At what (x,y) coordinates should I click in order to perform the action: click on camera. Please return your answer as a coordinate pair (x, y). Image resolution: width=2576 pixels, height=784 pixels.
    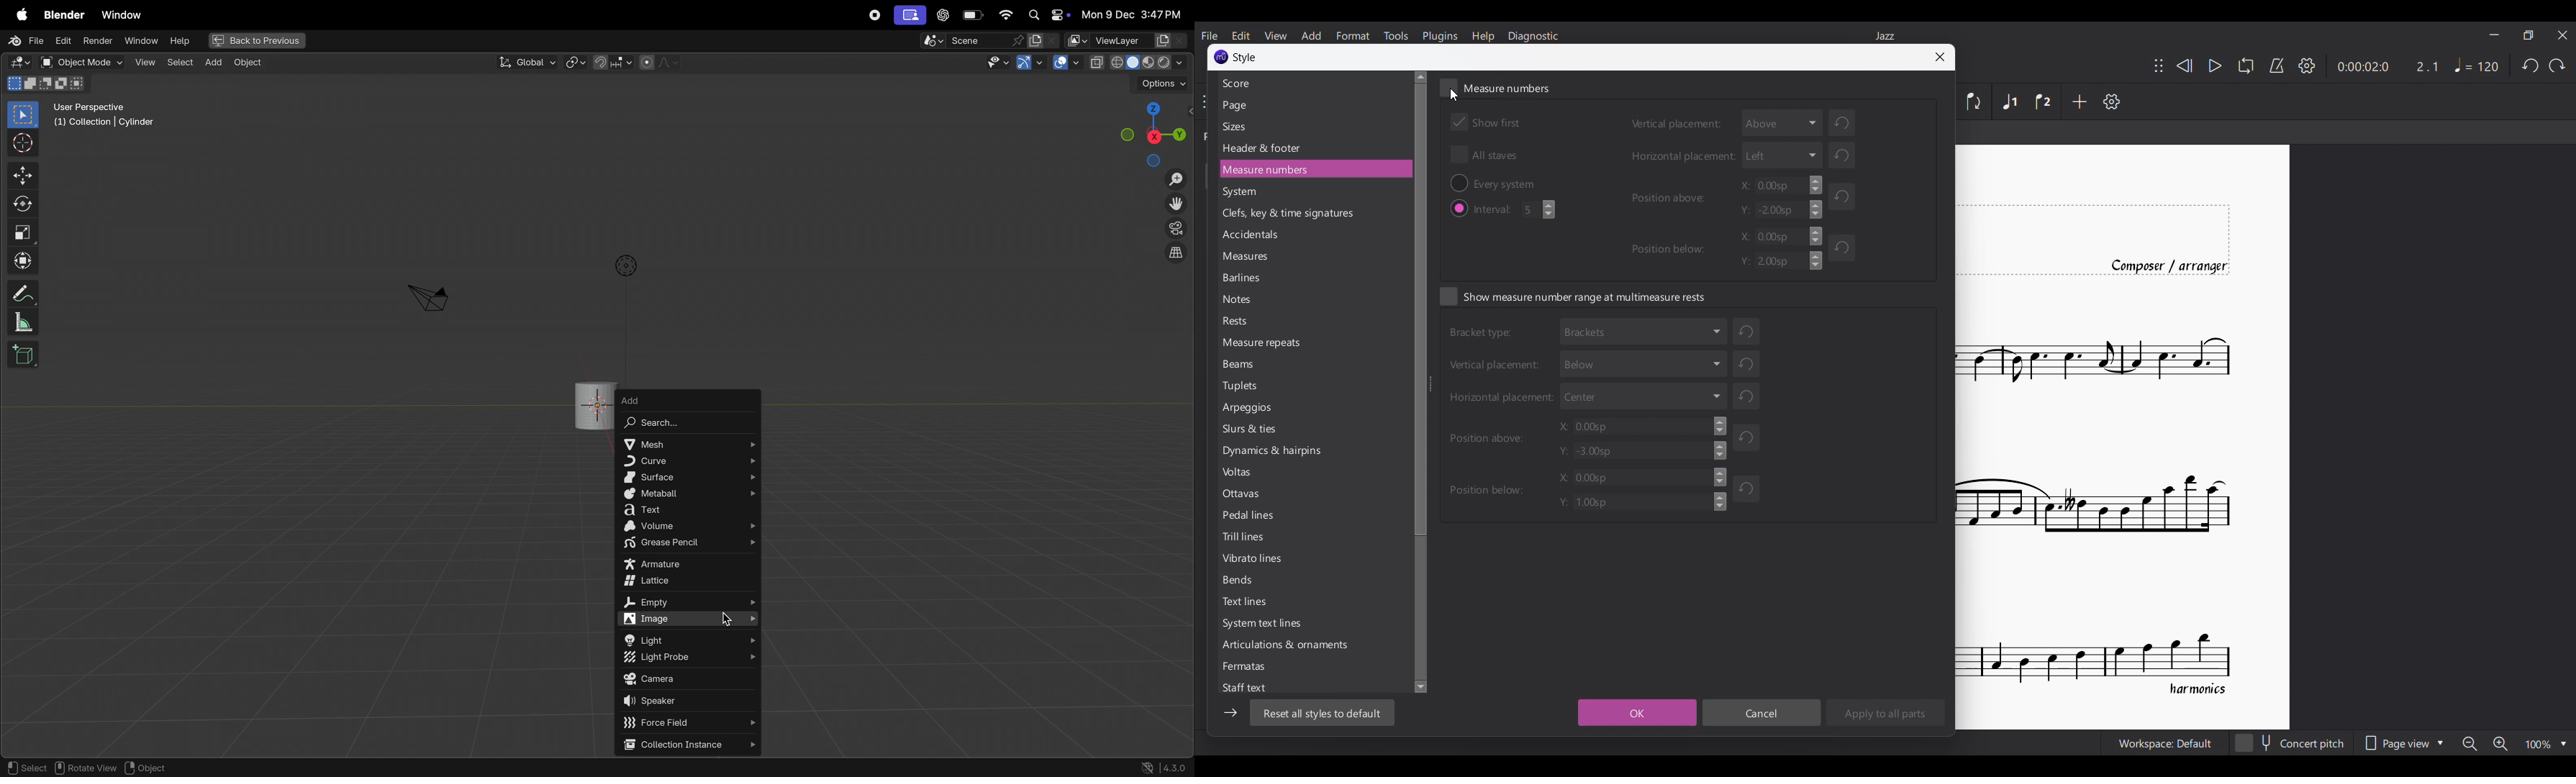
    Looking at the image, I should click on (428, 297).